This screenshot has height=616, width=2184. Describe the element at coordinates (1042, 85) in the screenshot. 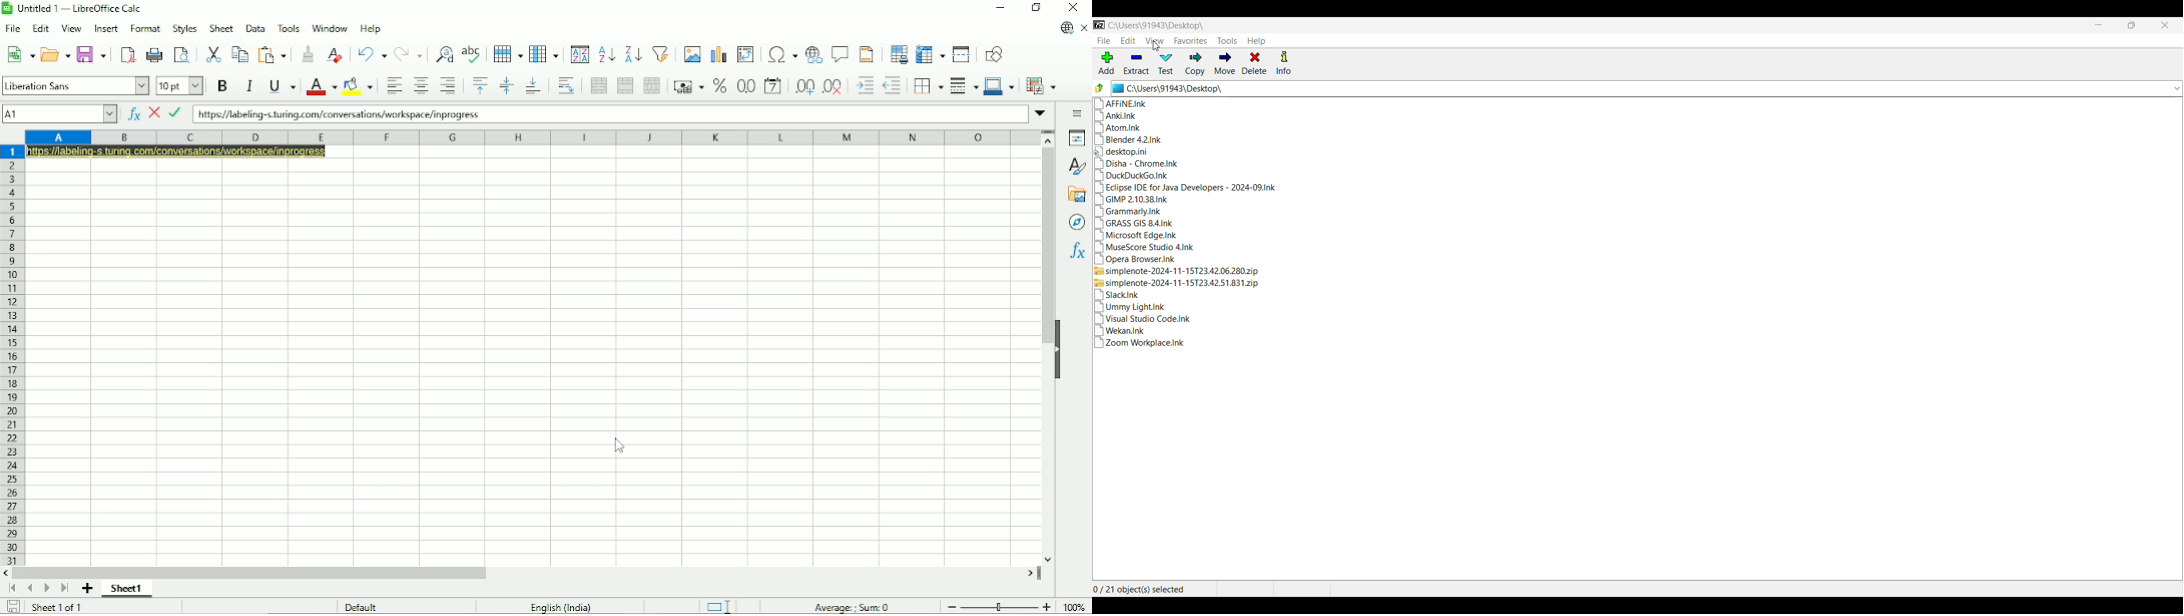

I see `Conditional` at that location.